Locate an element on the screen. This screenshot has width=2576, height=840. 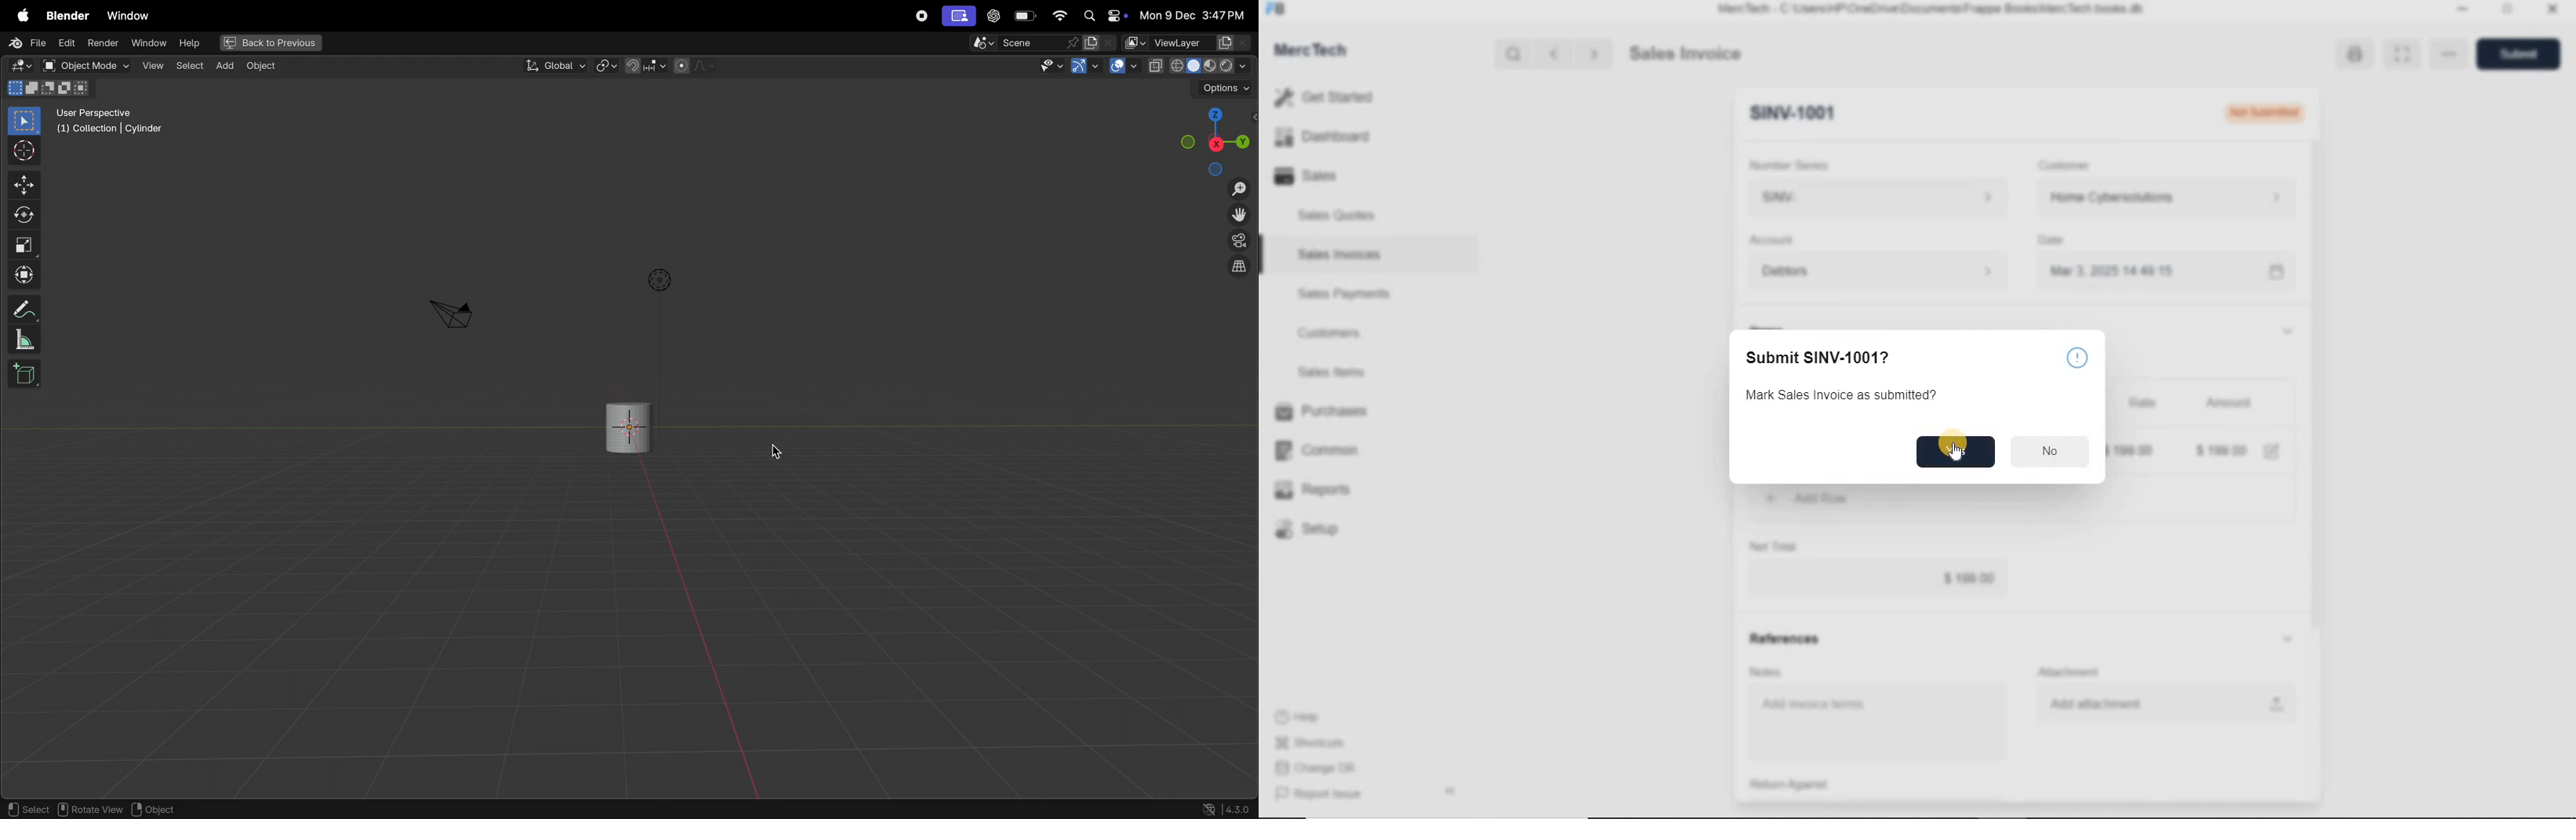
Home Cyber Solutions is located at coordinates (2165, 198).